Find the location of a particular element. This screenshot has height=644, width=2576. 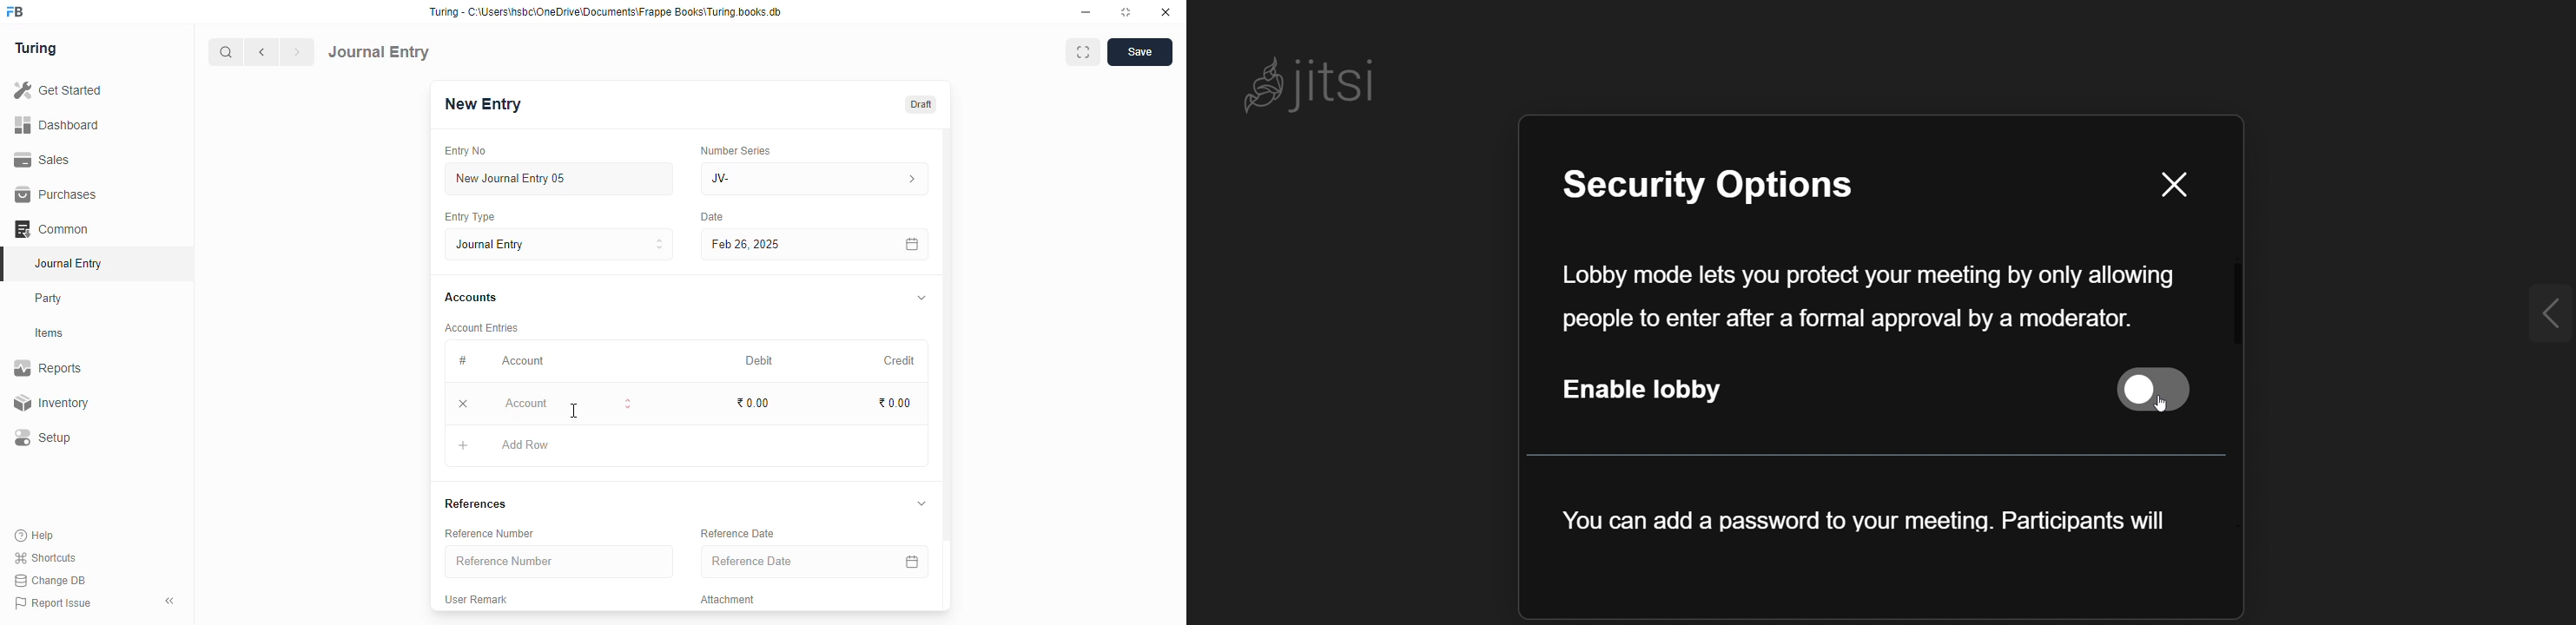

reference number is located at coordinates (559, 562).